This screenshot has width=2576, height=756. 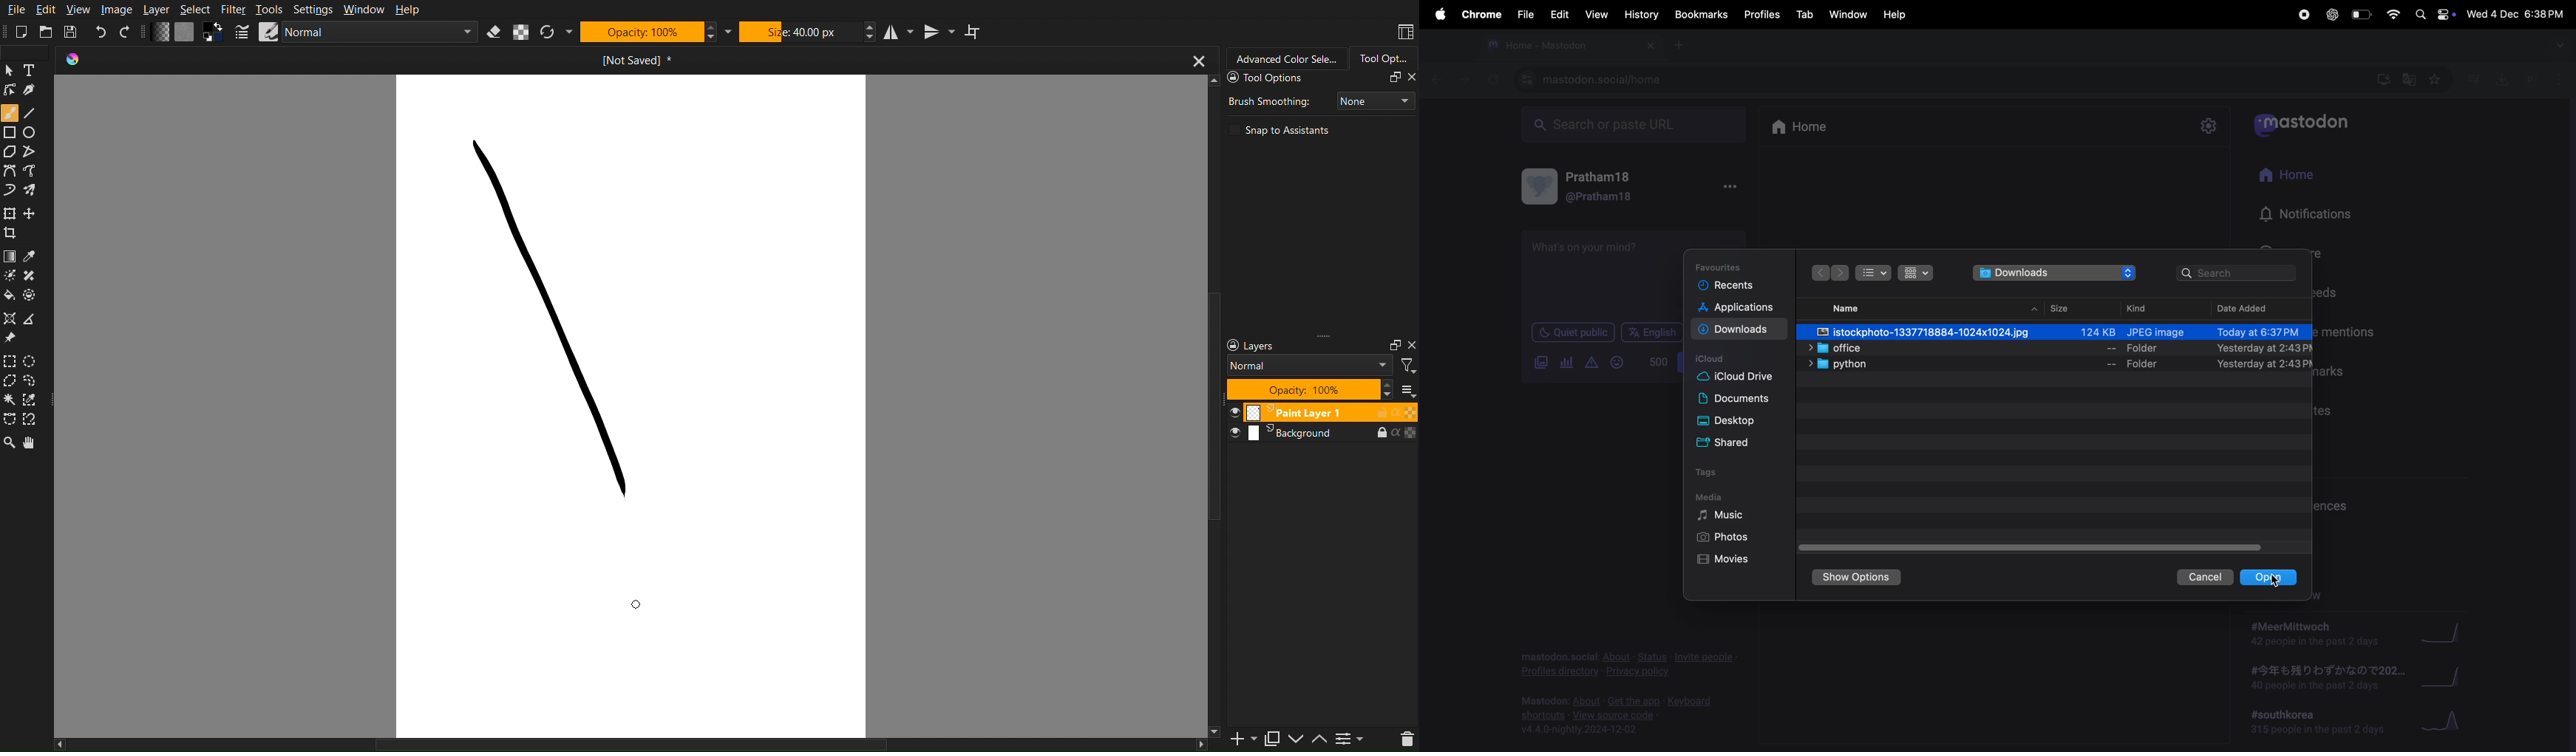 What do you see at coordinates (34, 420) in the screenshot?
I see `Magnet Marquee` at bounding box center [34, 420].